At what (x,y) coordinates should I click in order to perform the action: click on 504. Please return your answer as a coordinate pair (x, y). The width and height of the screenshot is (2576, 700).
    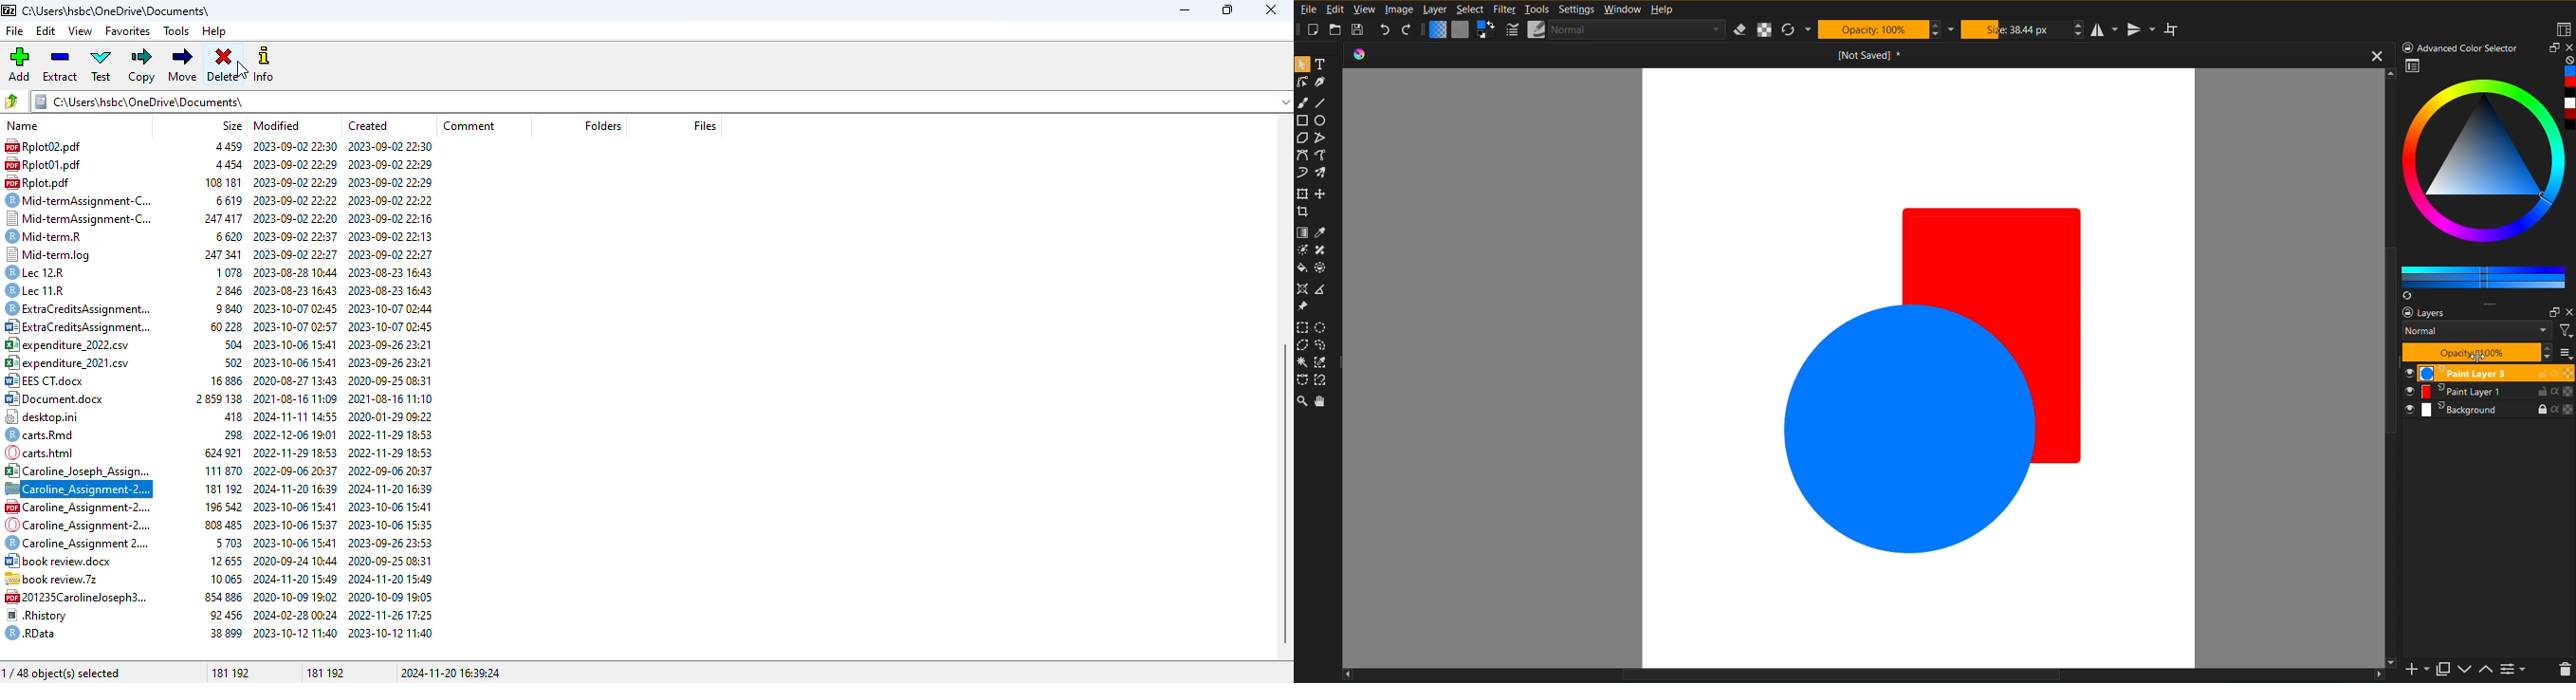
    Looking at the image, I should click on (230, 344).